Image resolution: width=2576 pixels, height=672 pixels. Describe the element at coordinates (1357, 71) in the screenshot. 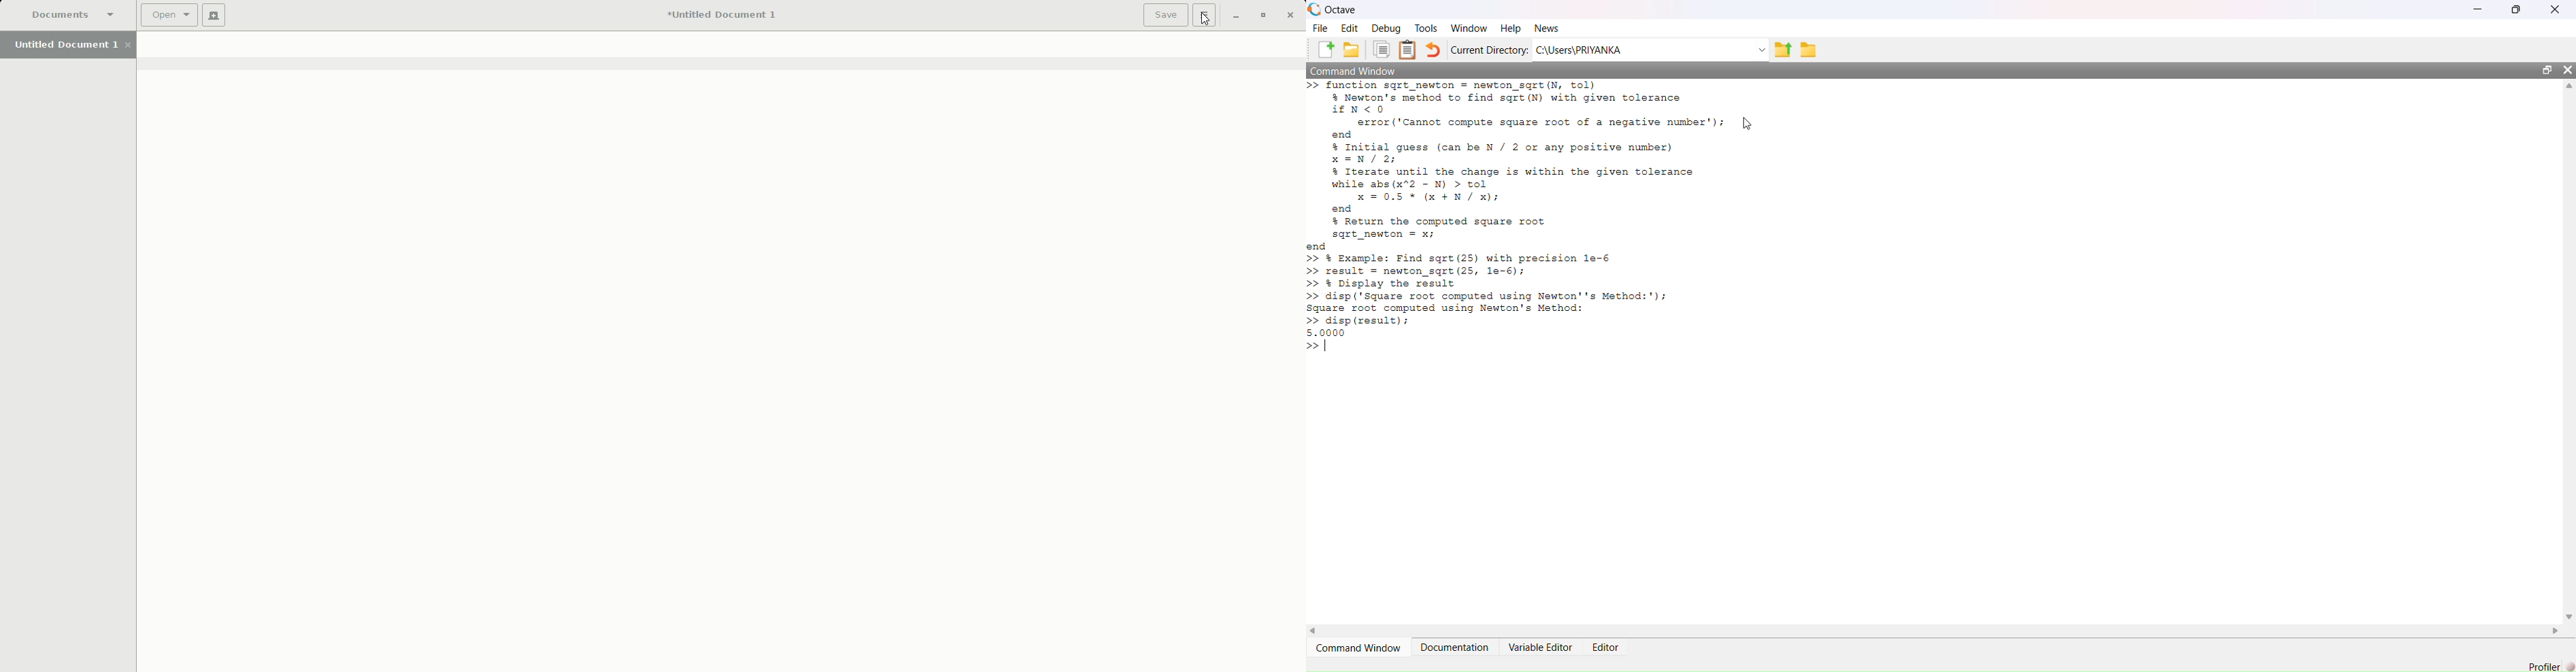

I see `Command Window` at that location.